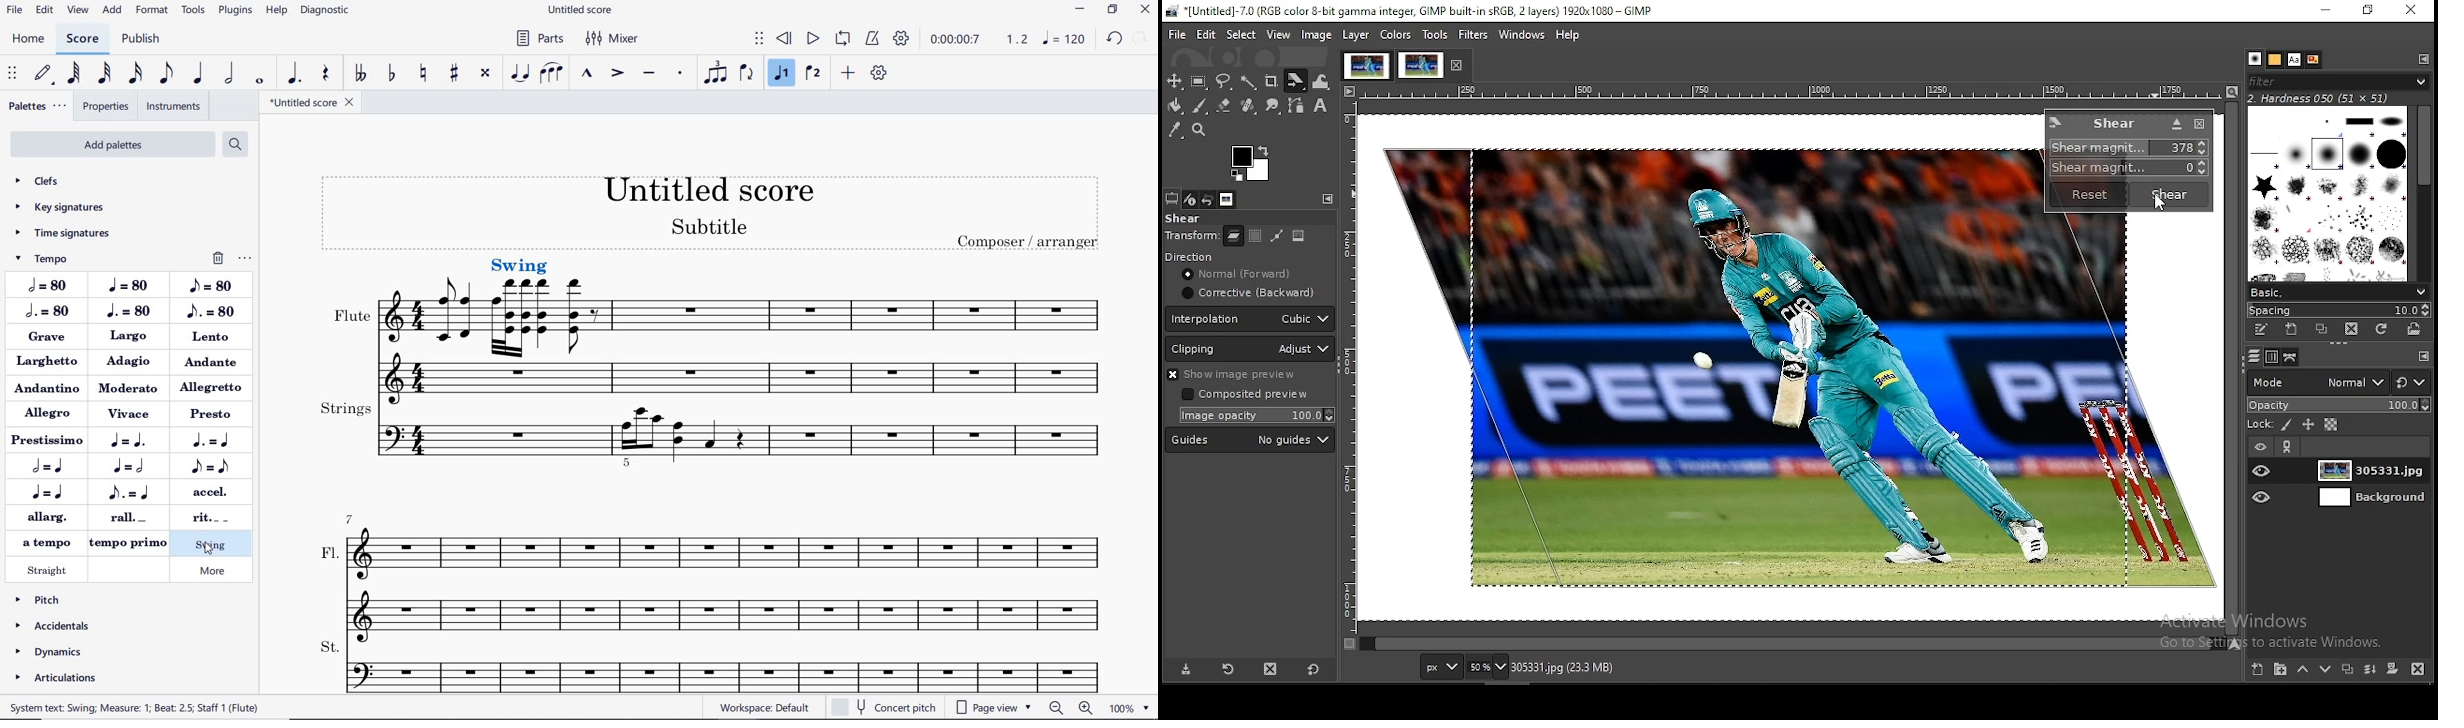 The image size is (2464, 728). I want to click on TOGGLE DOUBLE-SHARP, so click(485, 74).